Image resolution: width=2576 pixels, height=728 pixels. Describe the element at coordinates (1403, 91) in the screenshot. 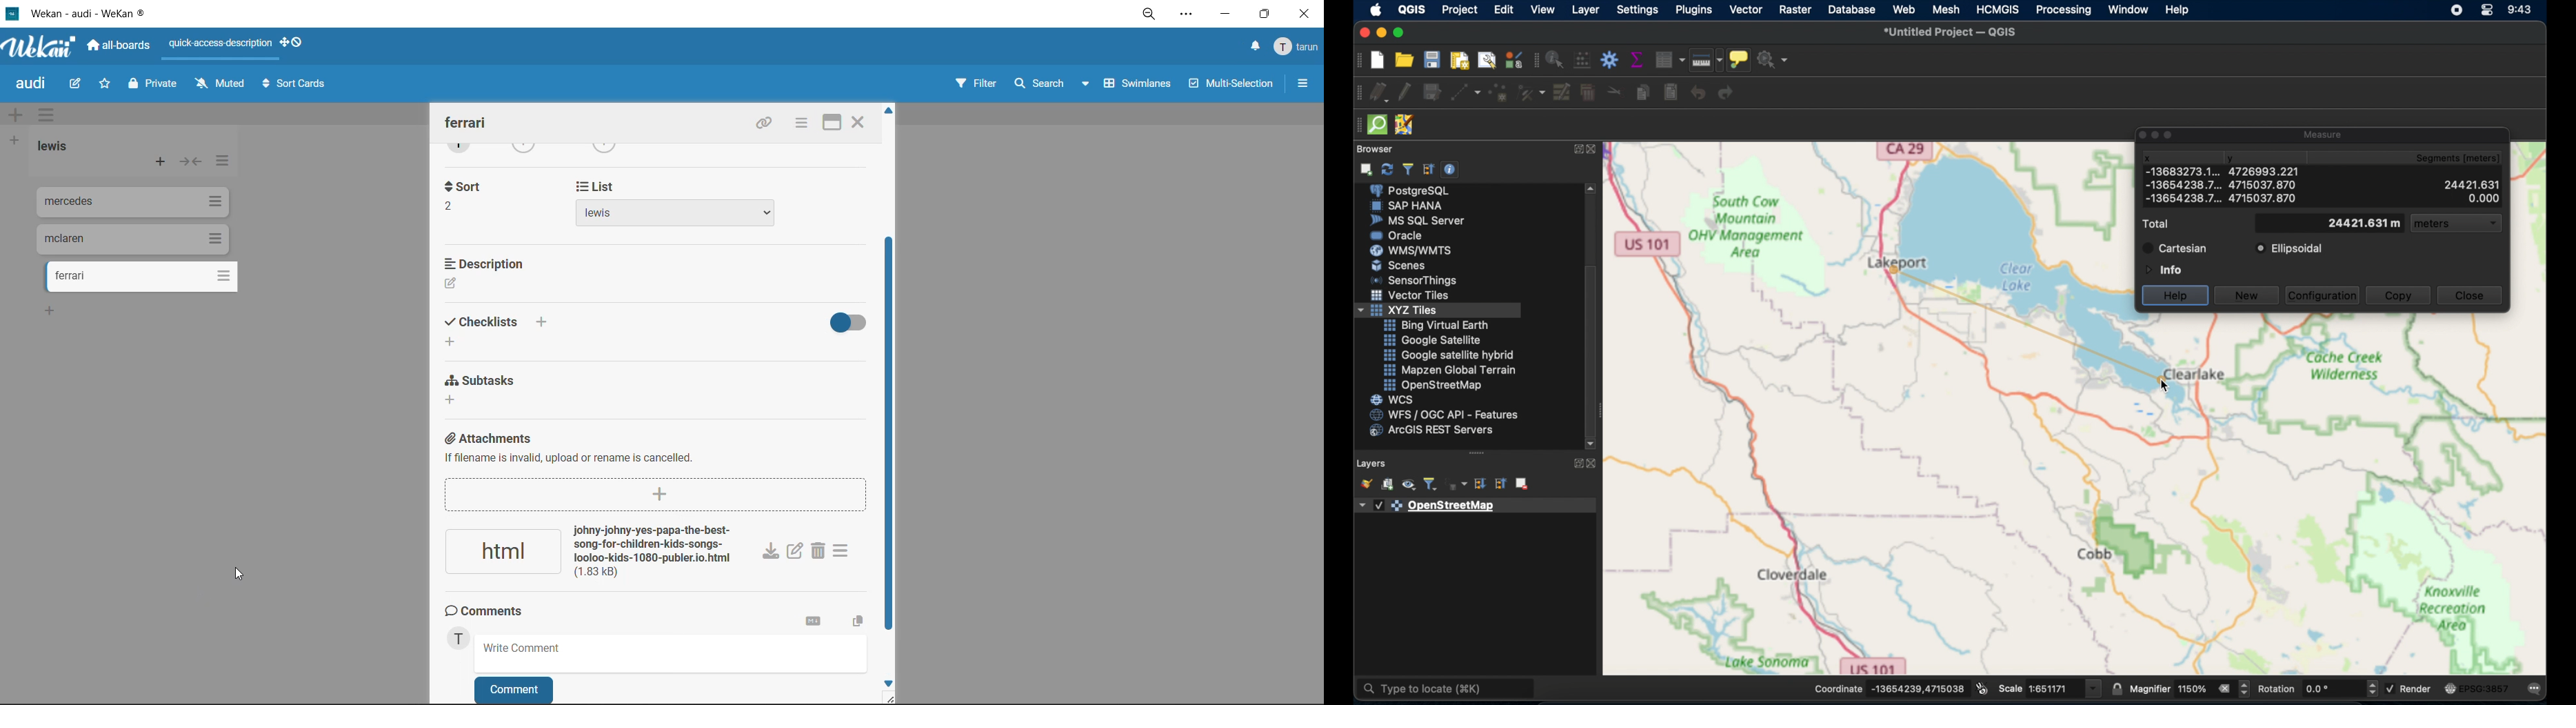

I see `toggle editing` at that location.